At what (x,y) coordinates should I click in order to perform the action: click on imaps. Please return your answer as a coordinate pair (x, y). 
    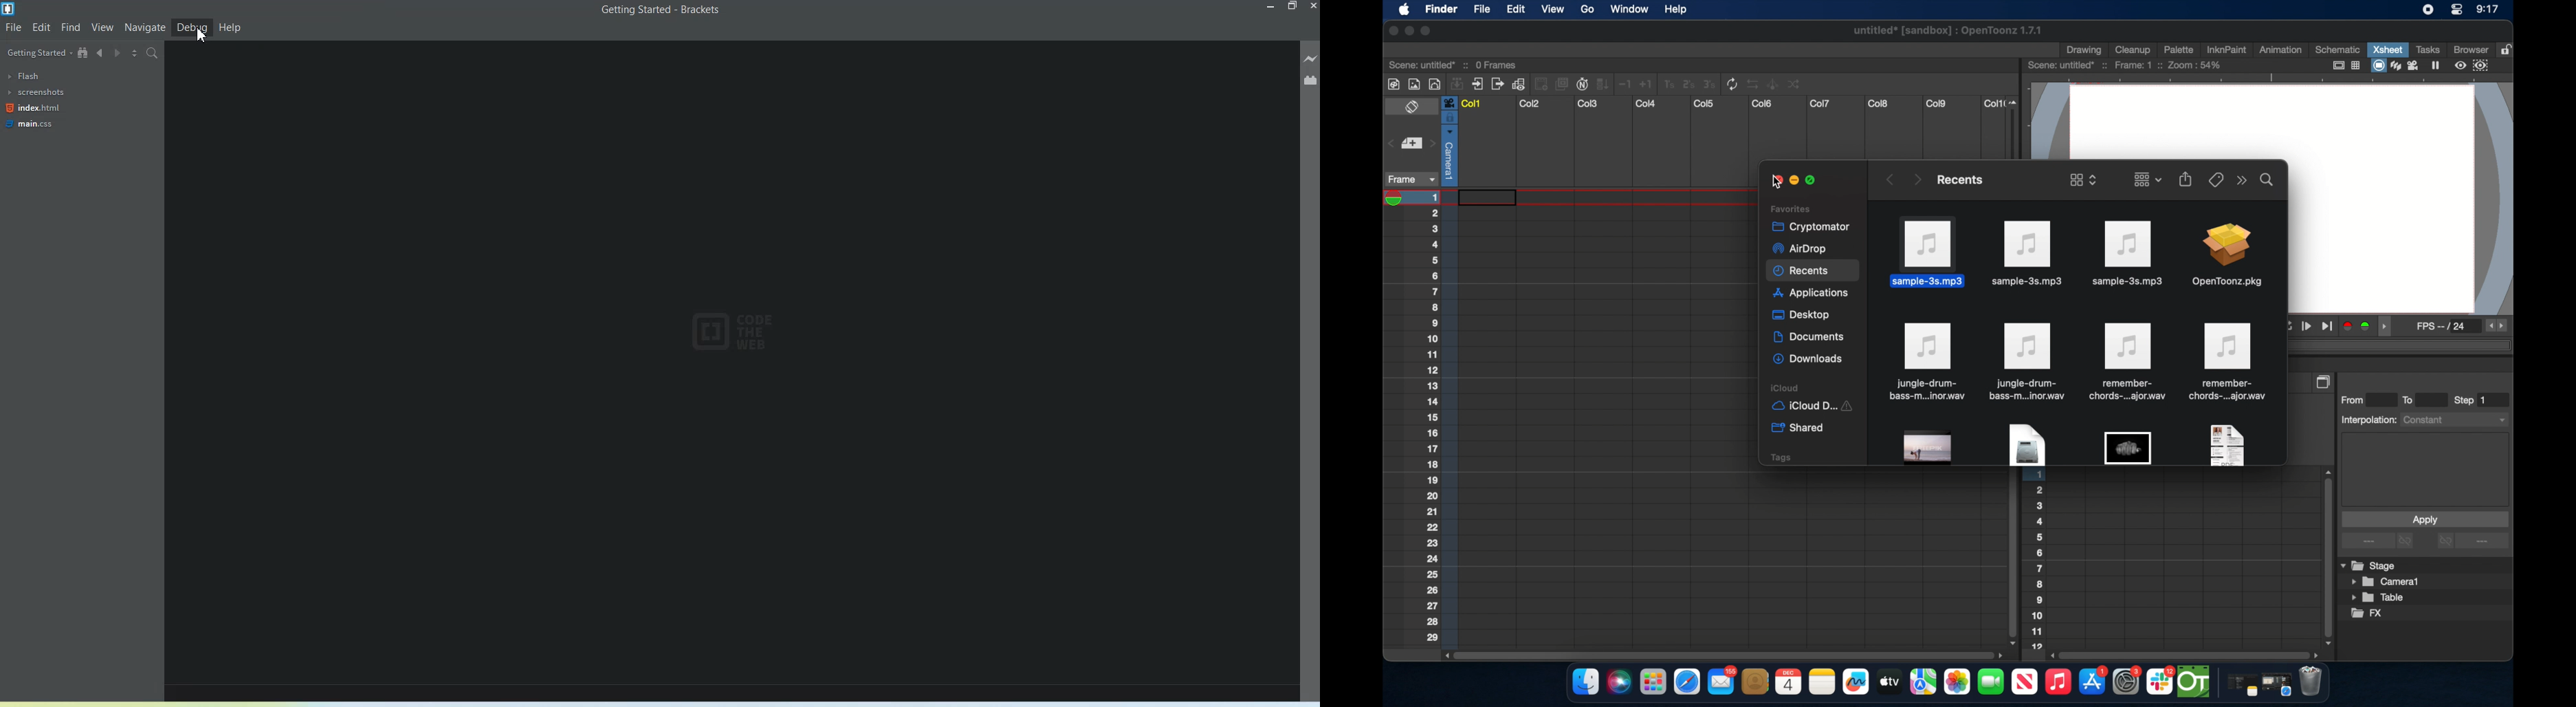
    Looking at the image, I should click on (1923, 682).